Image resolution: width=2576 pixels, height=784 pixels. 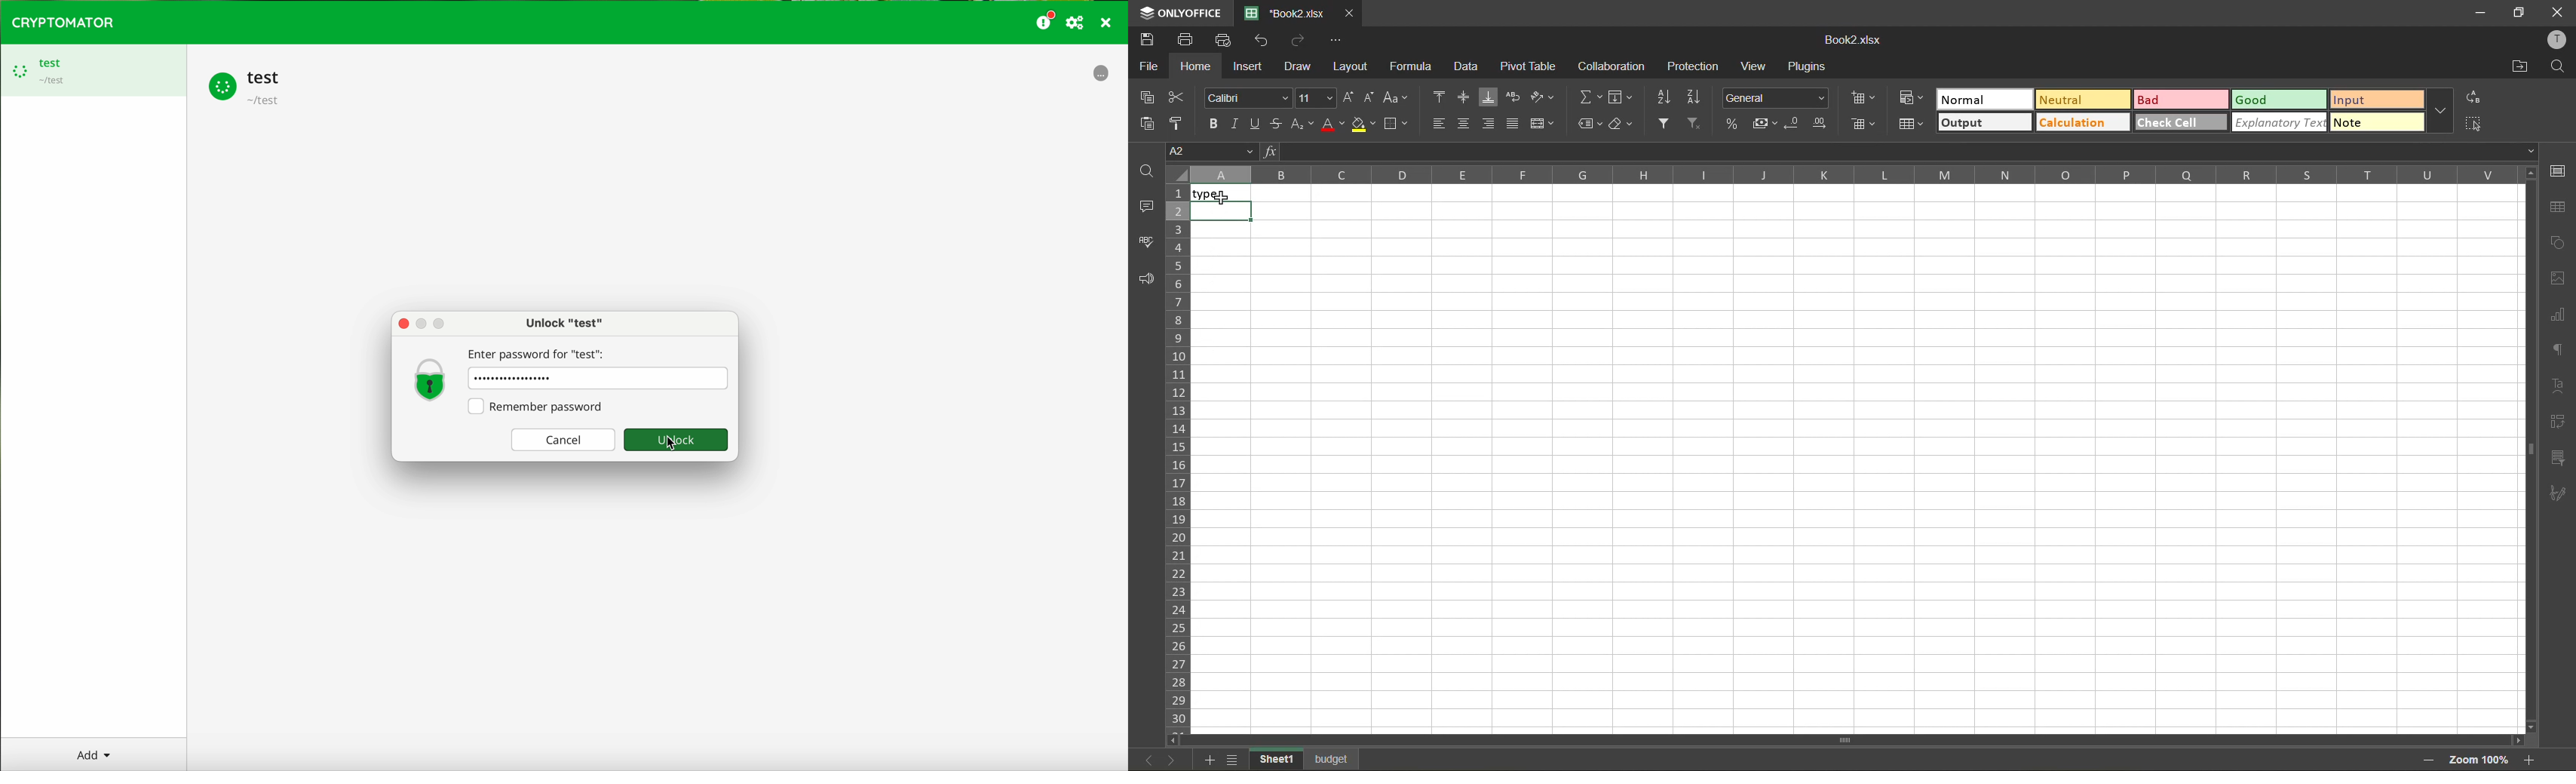 What do you see at coordinates (2182, 124) in the screenshot?
I see `check cell` at bounding box center [2182, 124].